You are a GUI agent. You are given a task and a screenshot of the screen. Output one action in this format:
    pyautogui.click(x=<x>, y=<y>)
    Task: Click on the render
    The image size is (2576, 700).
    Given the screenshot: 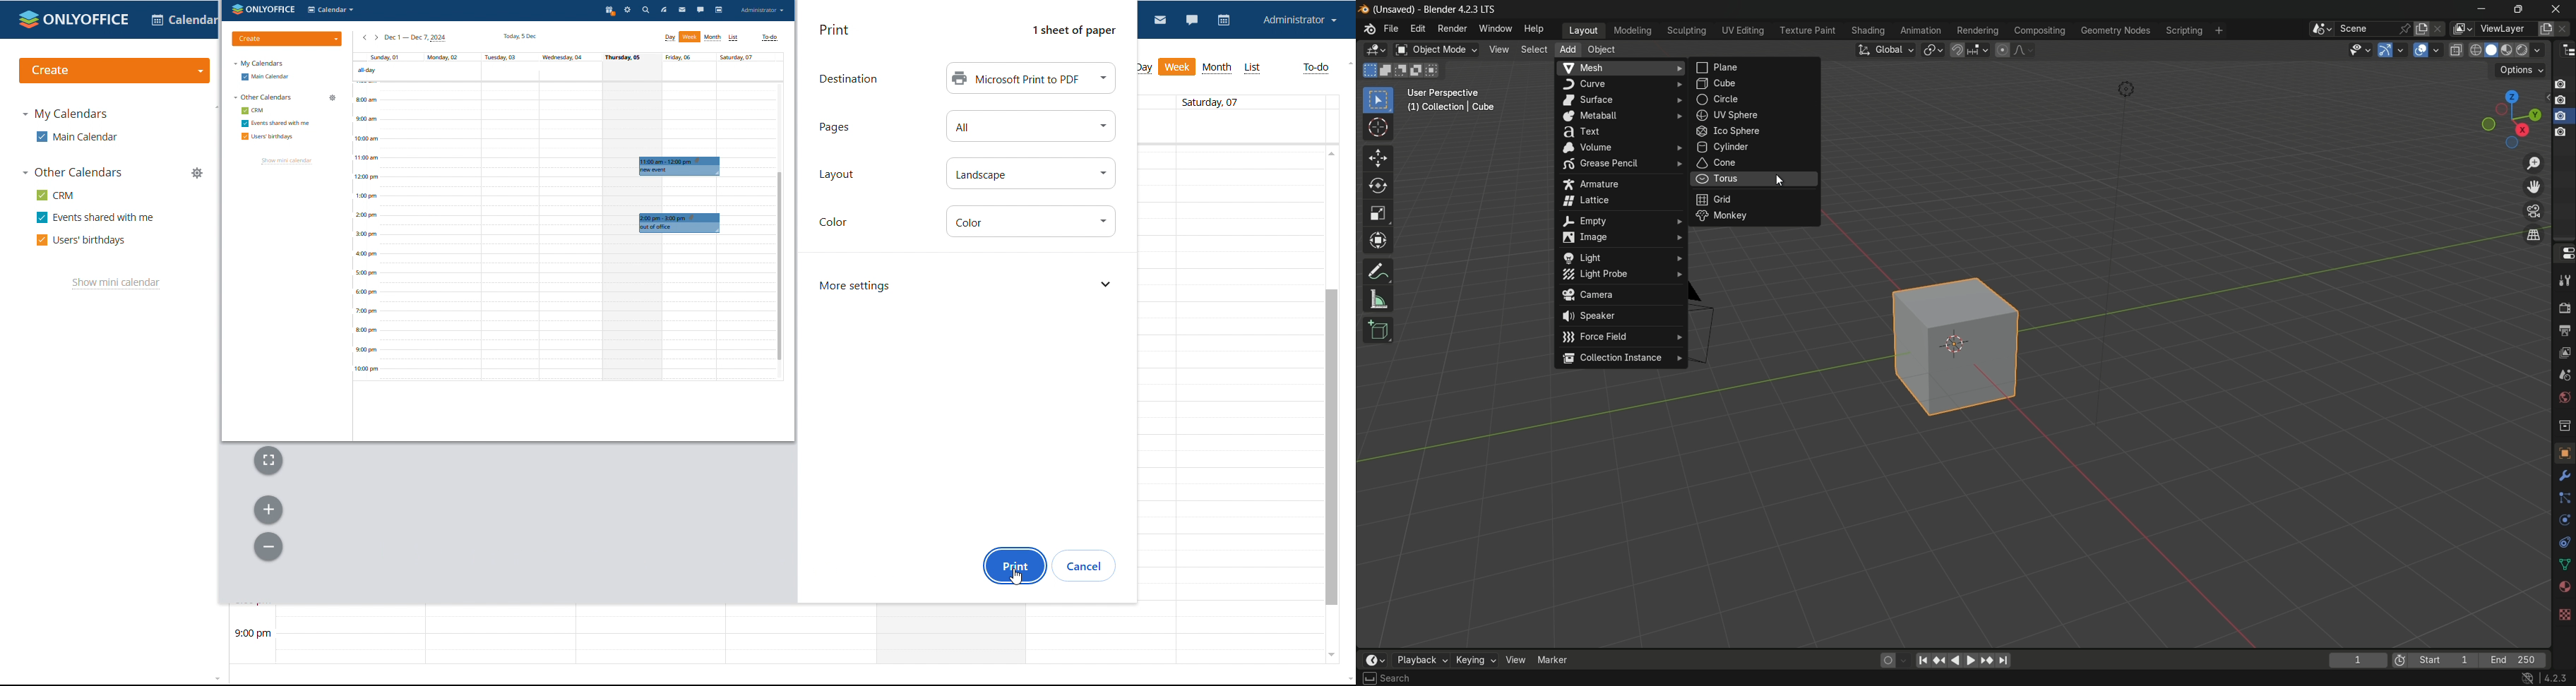 What is the action you would take?
    pyautogui.click(x=2564, y=305)
    